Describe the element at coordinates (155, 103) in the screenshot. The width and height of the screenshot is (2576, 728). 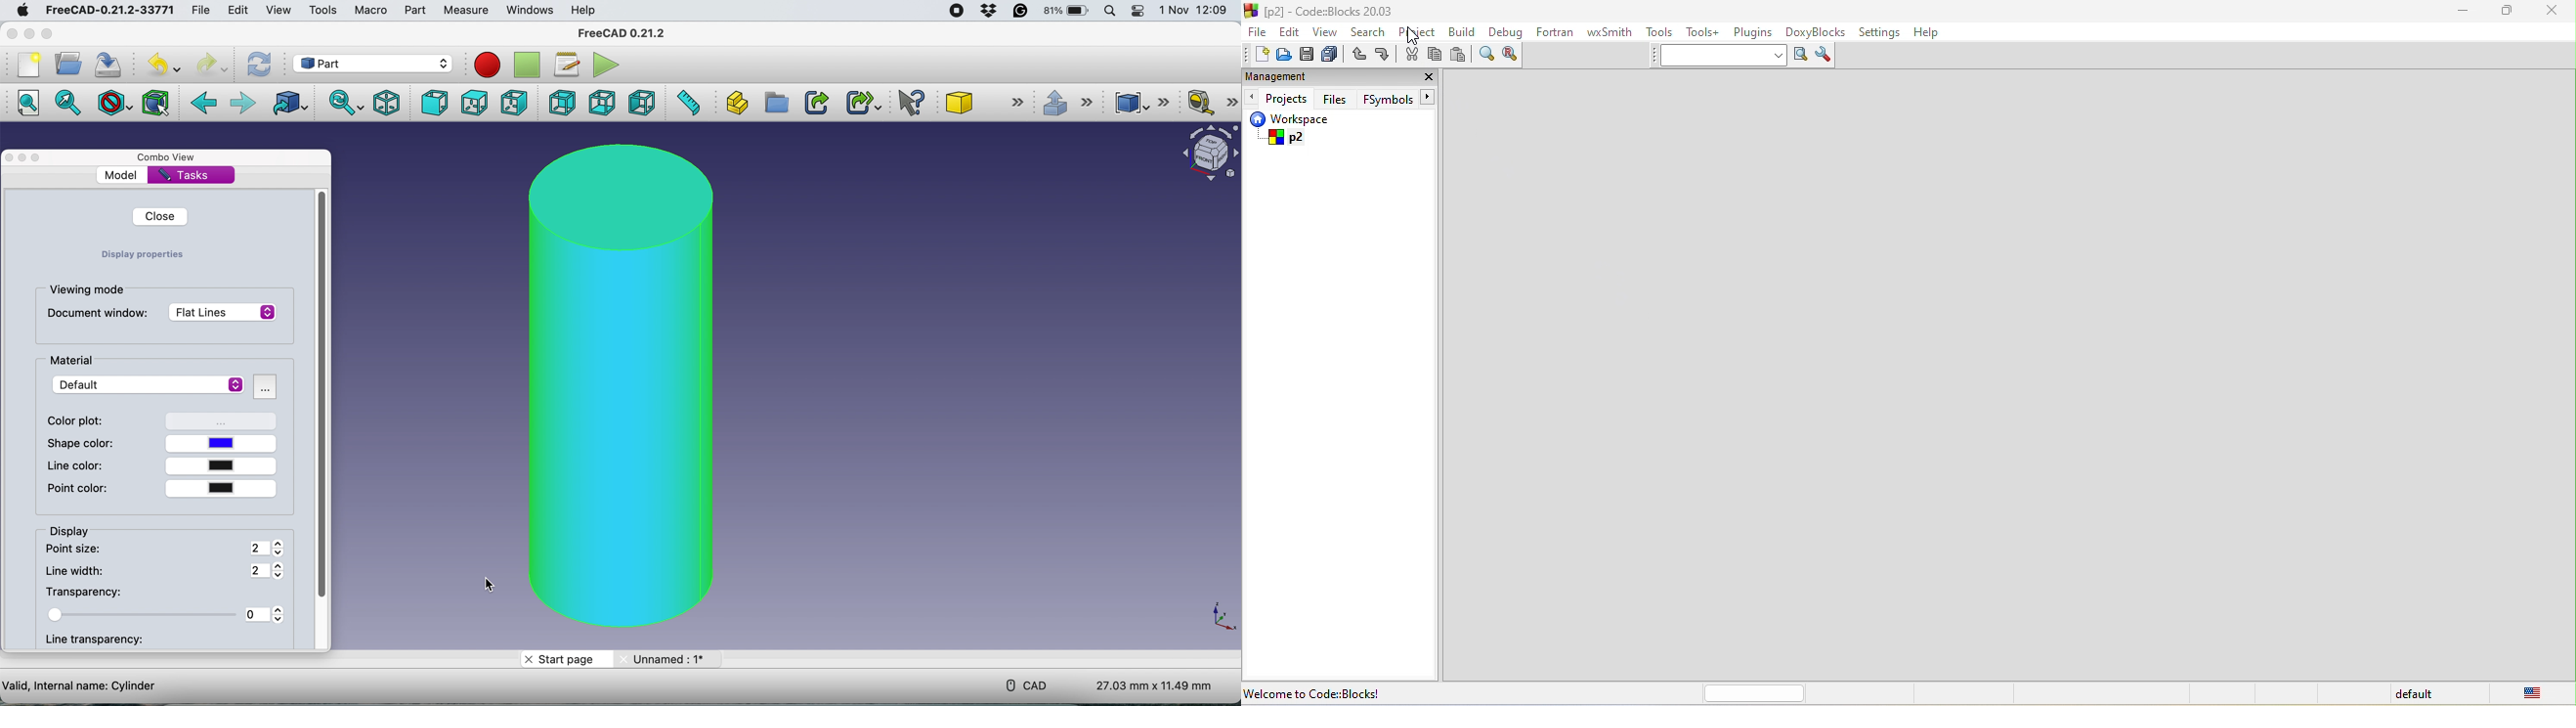
I see `bounding box` at that location.